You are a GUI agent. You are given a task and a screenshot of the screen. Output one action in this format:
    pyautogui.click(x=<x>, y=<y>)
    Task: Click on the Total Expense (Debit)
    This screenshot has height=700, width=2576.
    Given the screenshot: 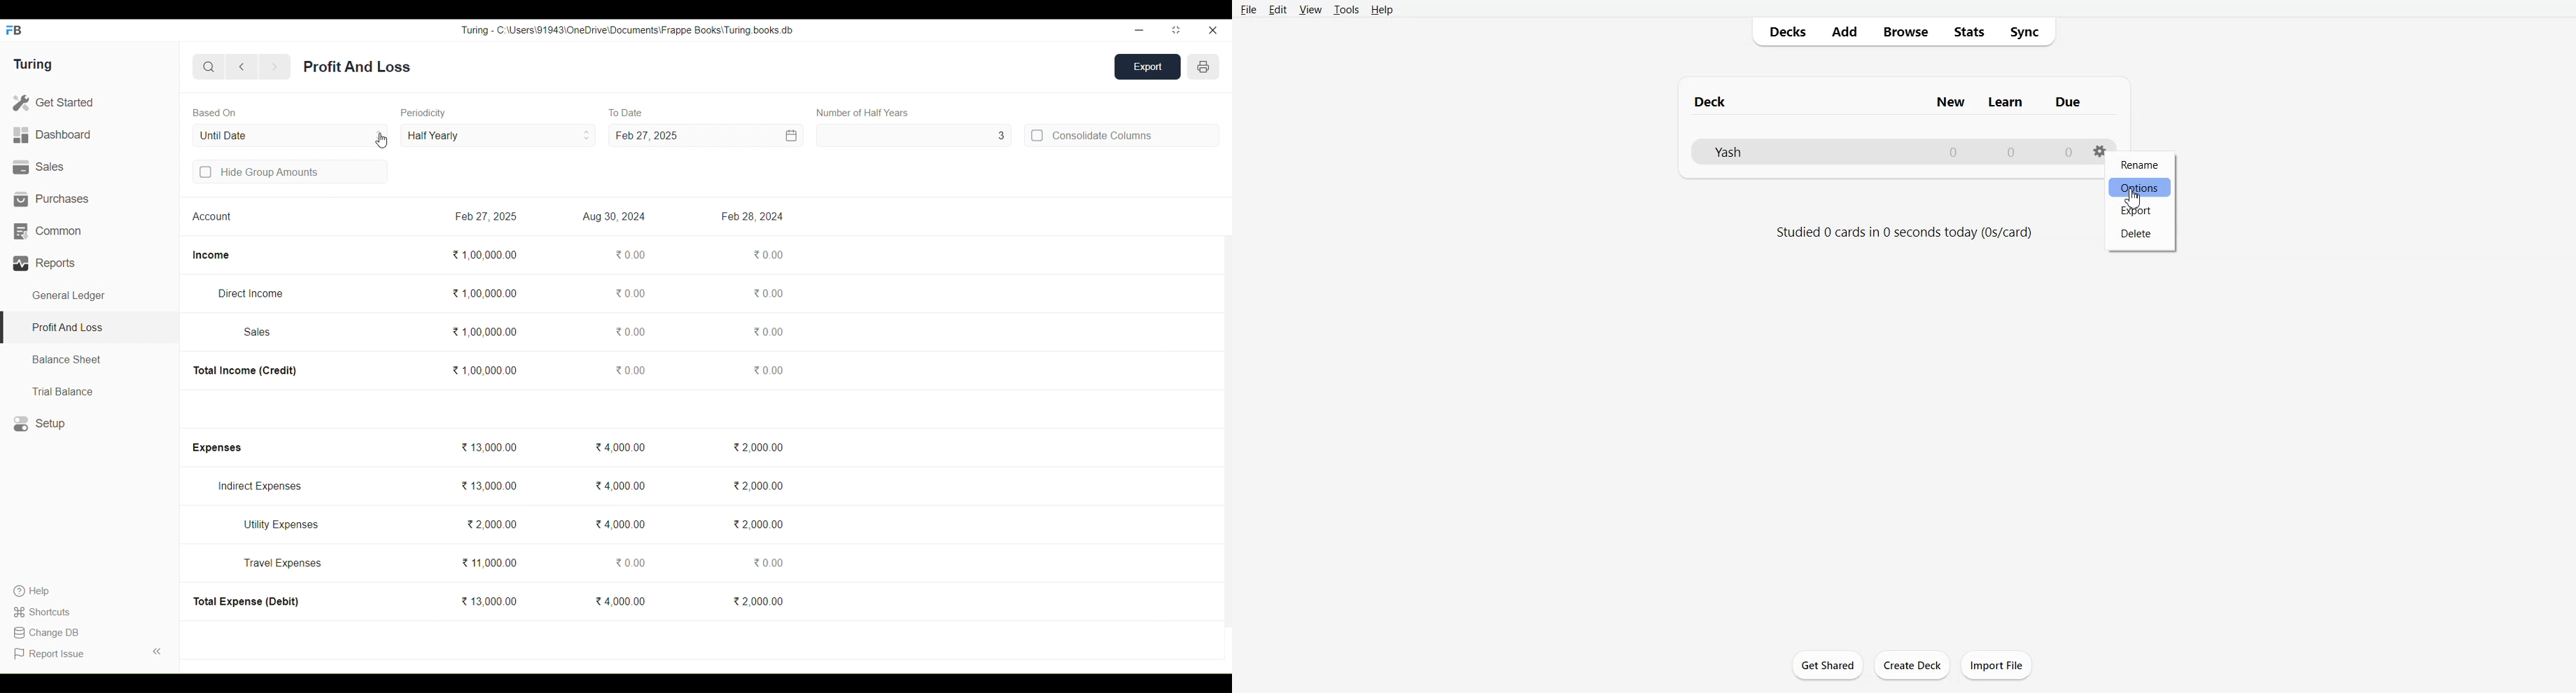 What is the action you would take?
    pyautogui.click(x=247, y=601)
    